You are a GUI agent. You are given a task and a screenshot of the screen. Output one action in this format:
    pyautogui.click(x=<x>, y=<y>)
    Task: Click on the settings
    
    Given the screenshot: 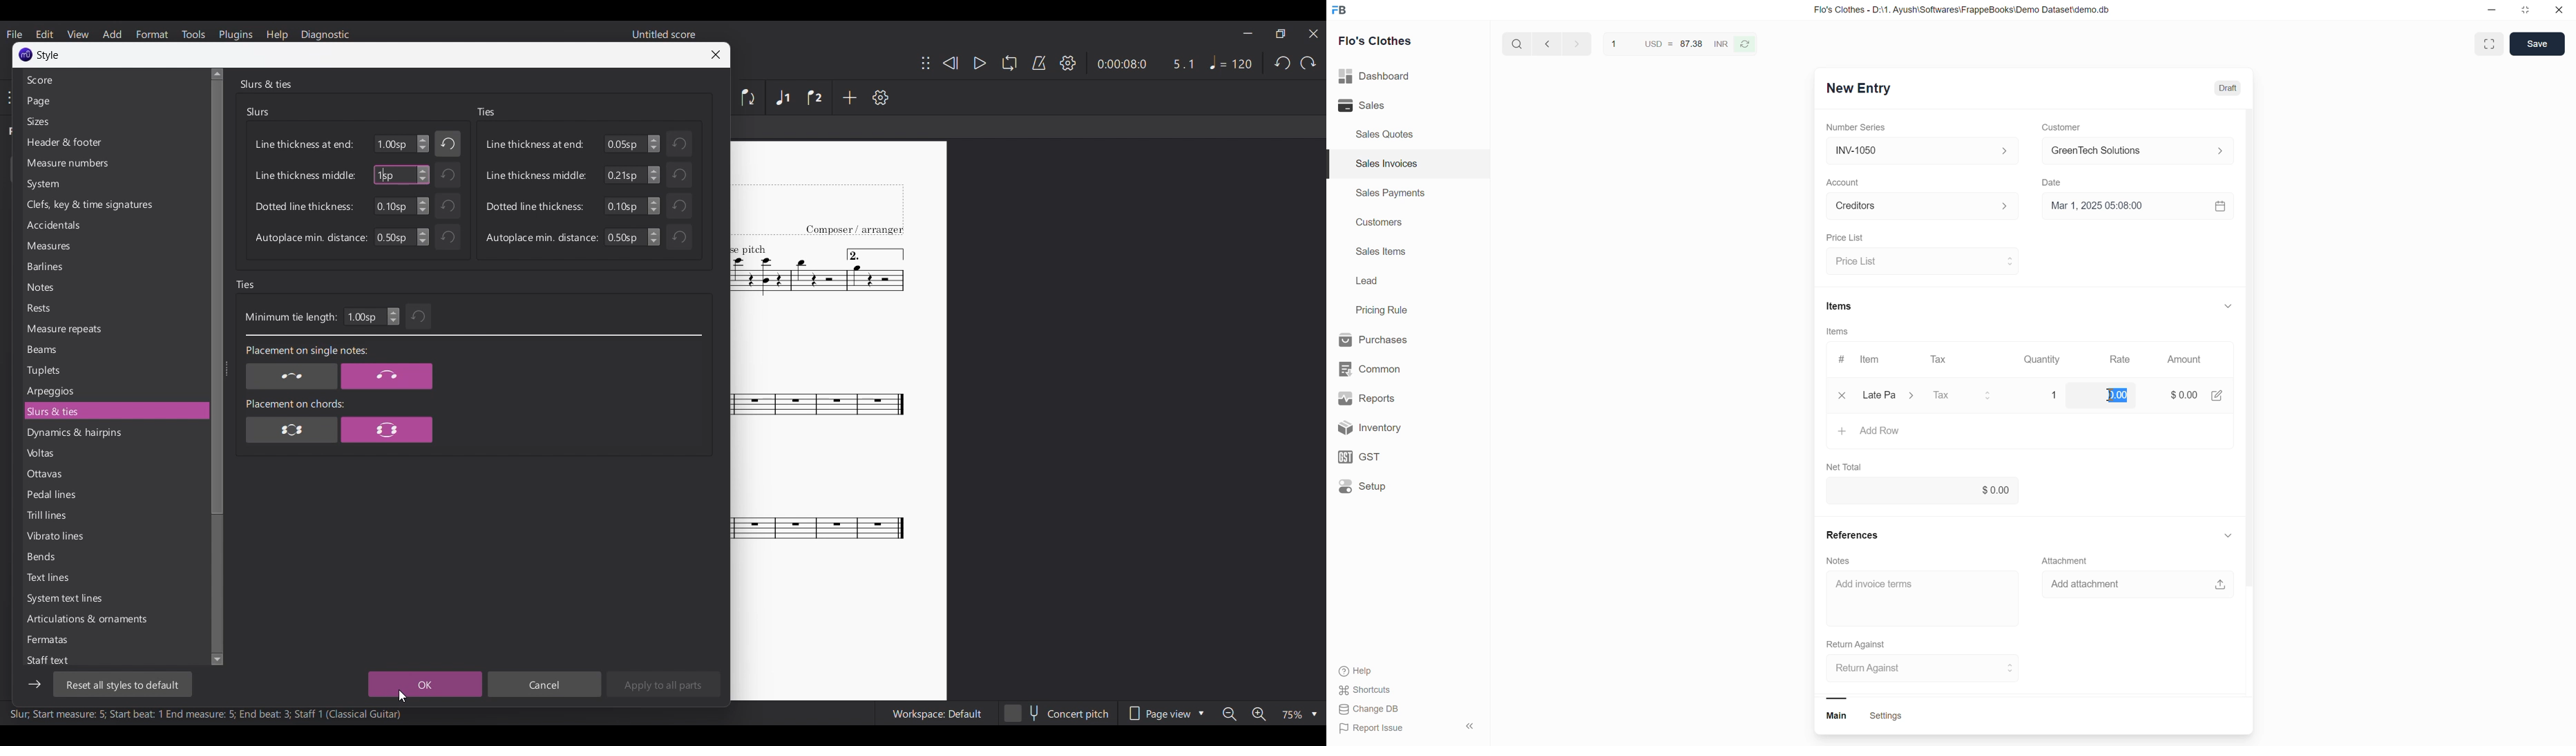 What is the action you would take?
    pyautogui.click(x=1886, y=717)
    